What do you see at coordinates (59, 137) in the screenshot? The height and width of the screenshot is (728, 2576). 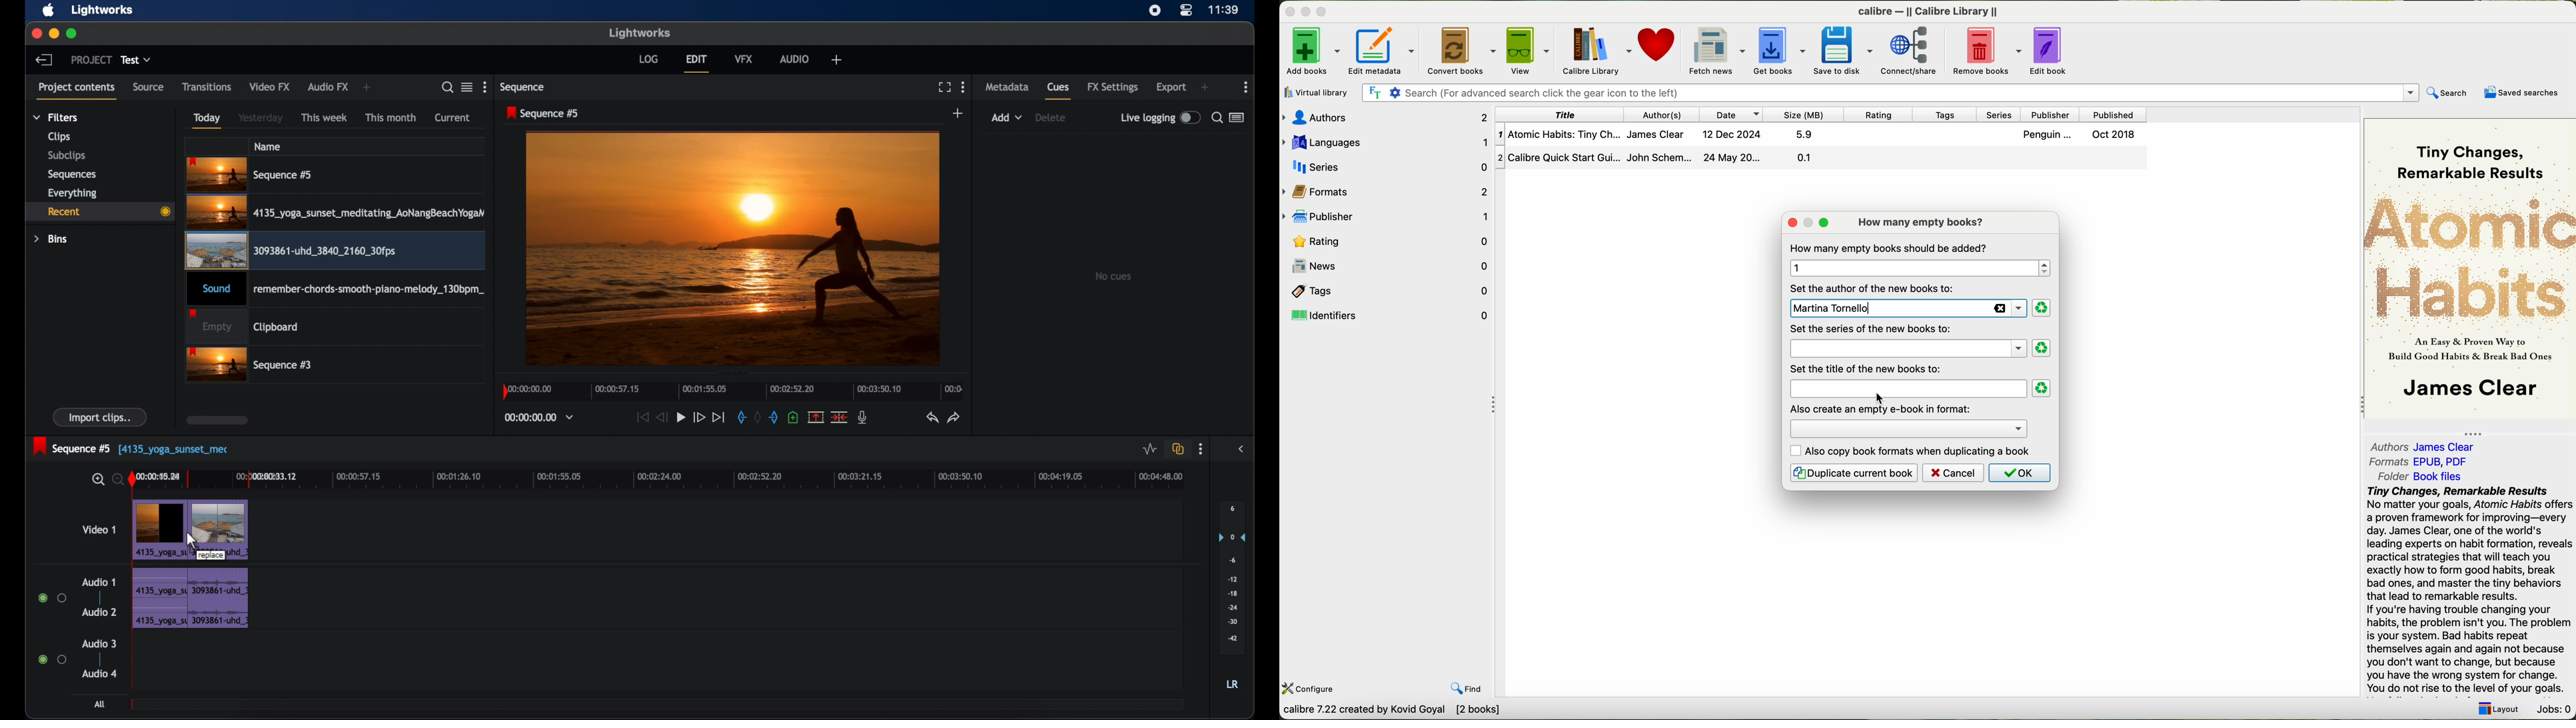 I see `clips` at bounding box center [59, 137].